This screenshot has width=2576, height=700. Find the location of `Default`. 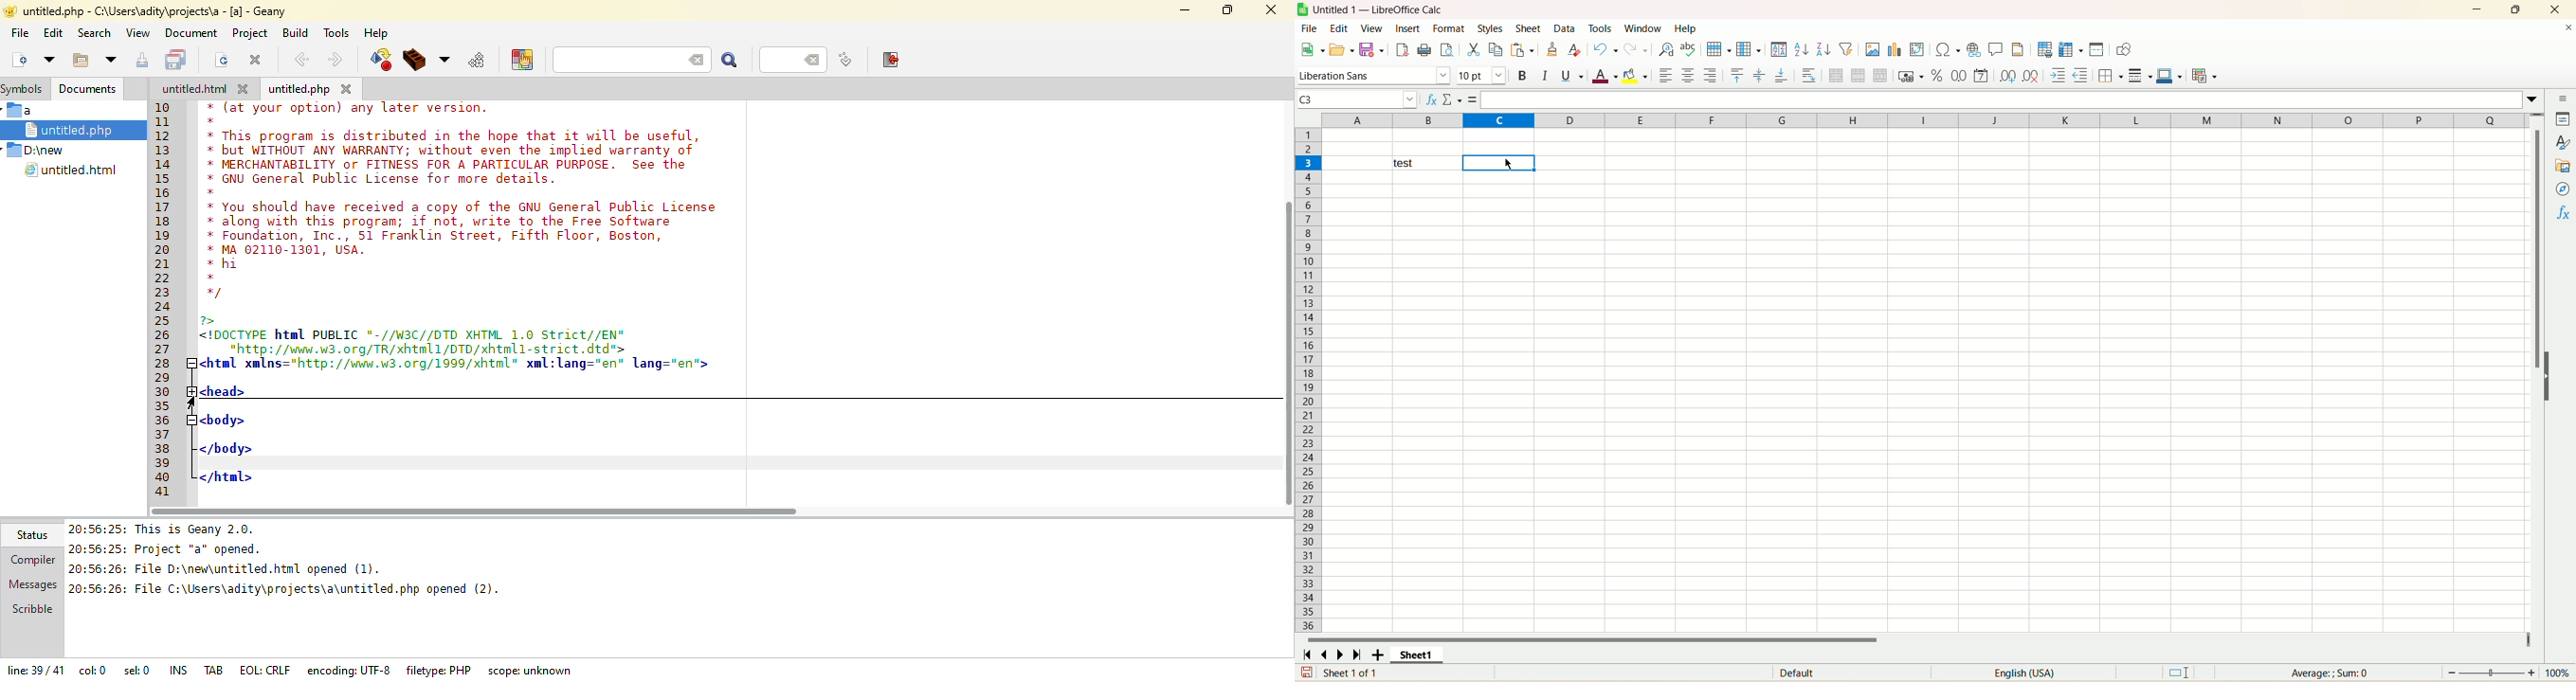

Default is located at coordinates (1852, 672).